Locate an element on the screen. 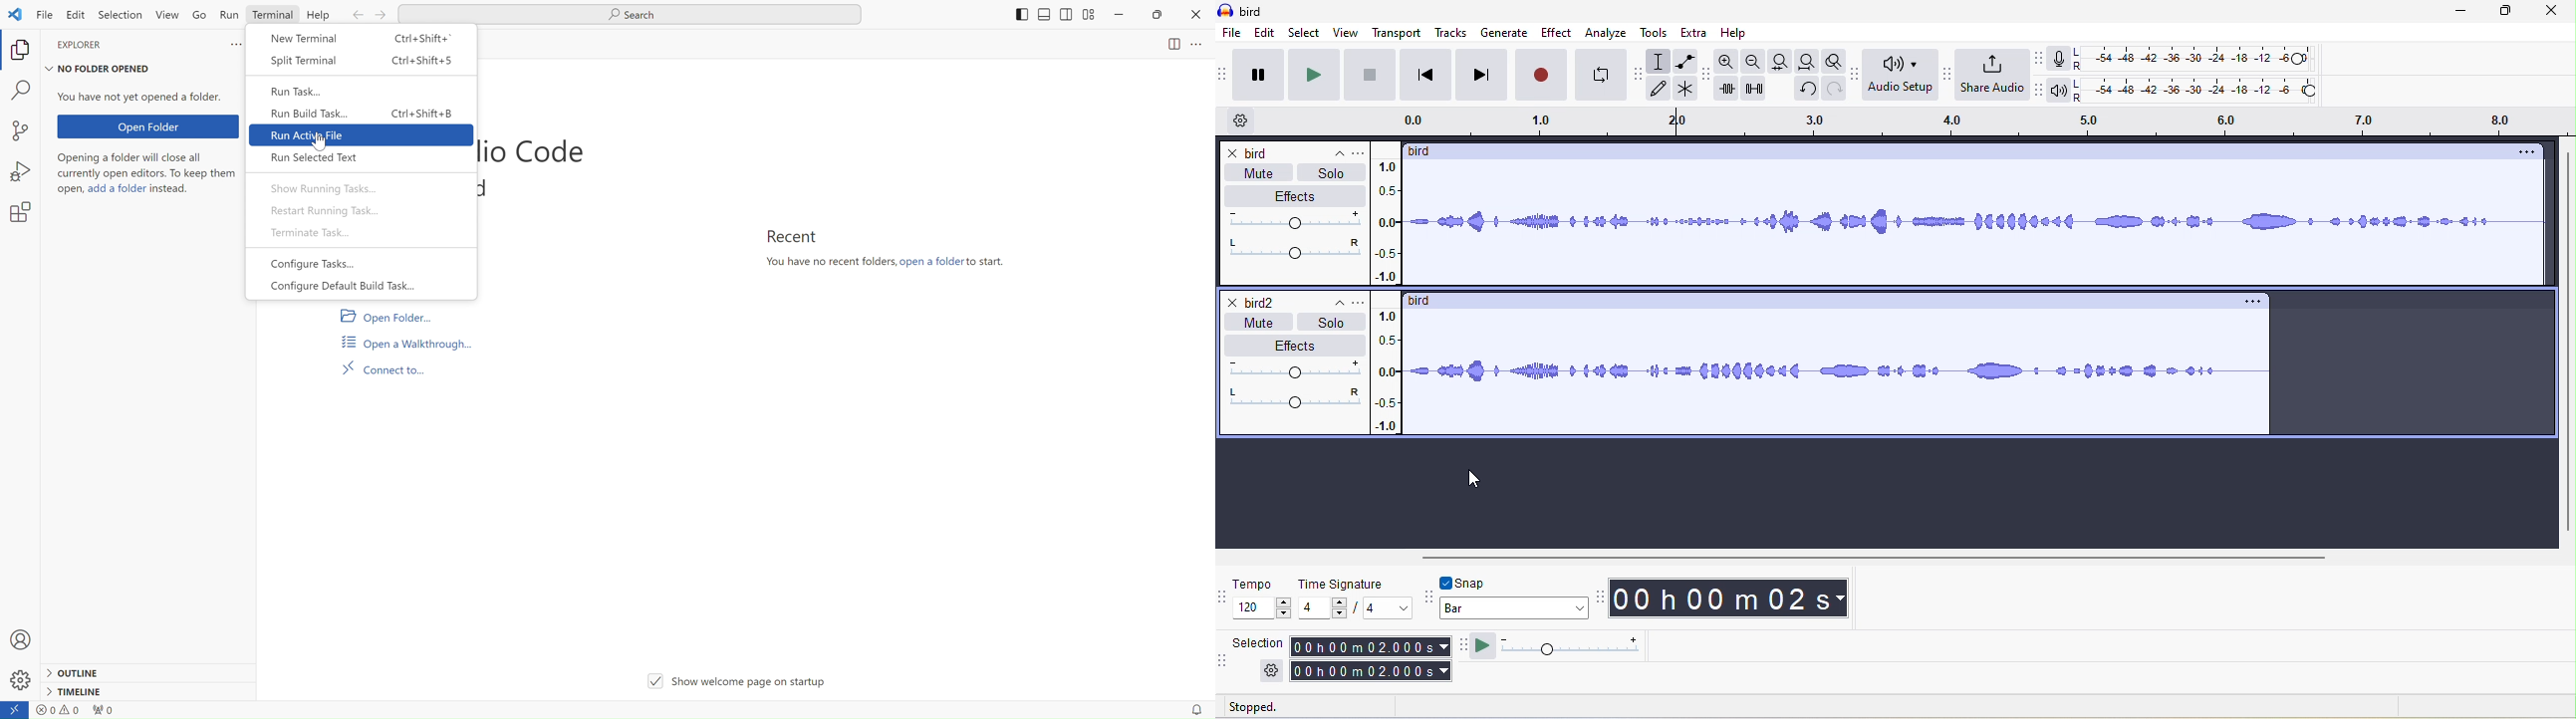 This screenshot has height=728, width=2576. play is located at coordinates (1311, 75).